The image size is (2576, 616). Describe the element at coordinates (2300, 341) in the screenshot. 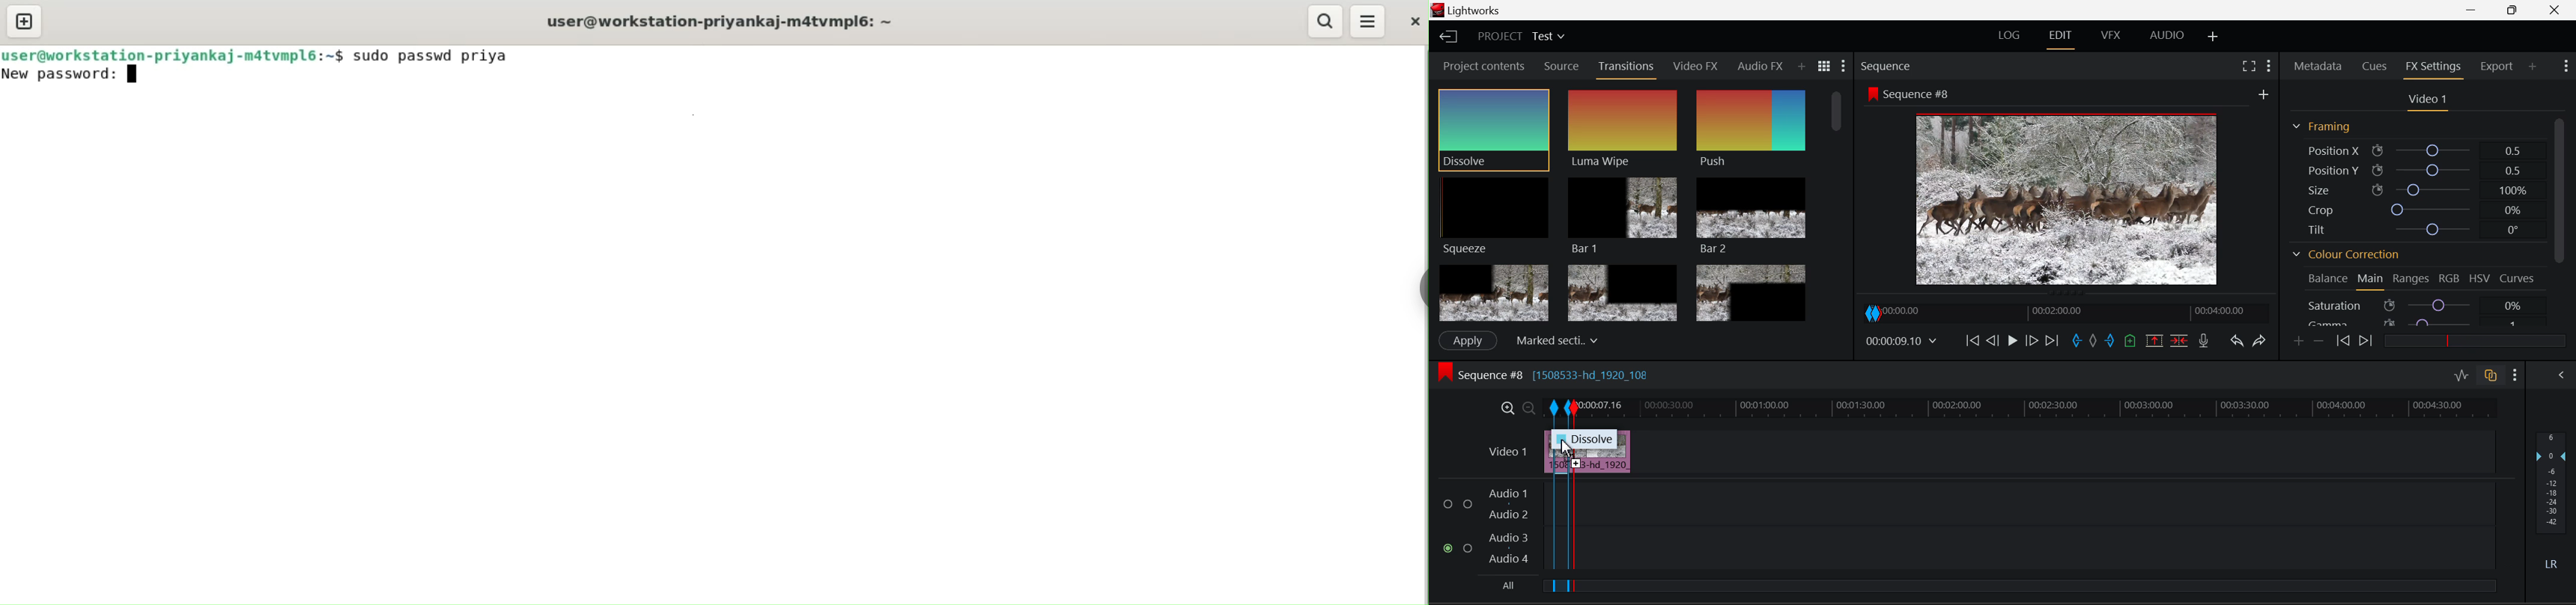

I see `Add keyframes` at that location.